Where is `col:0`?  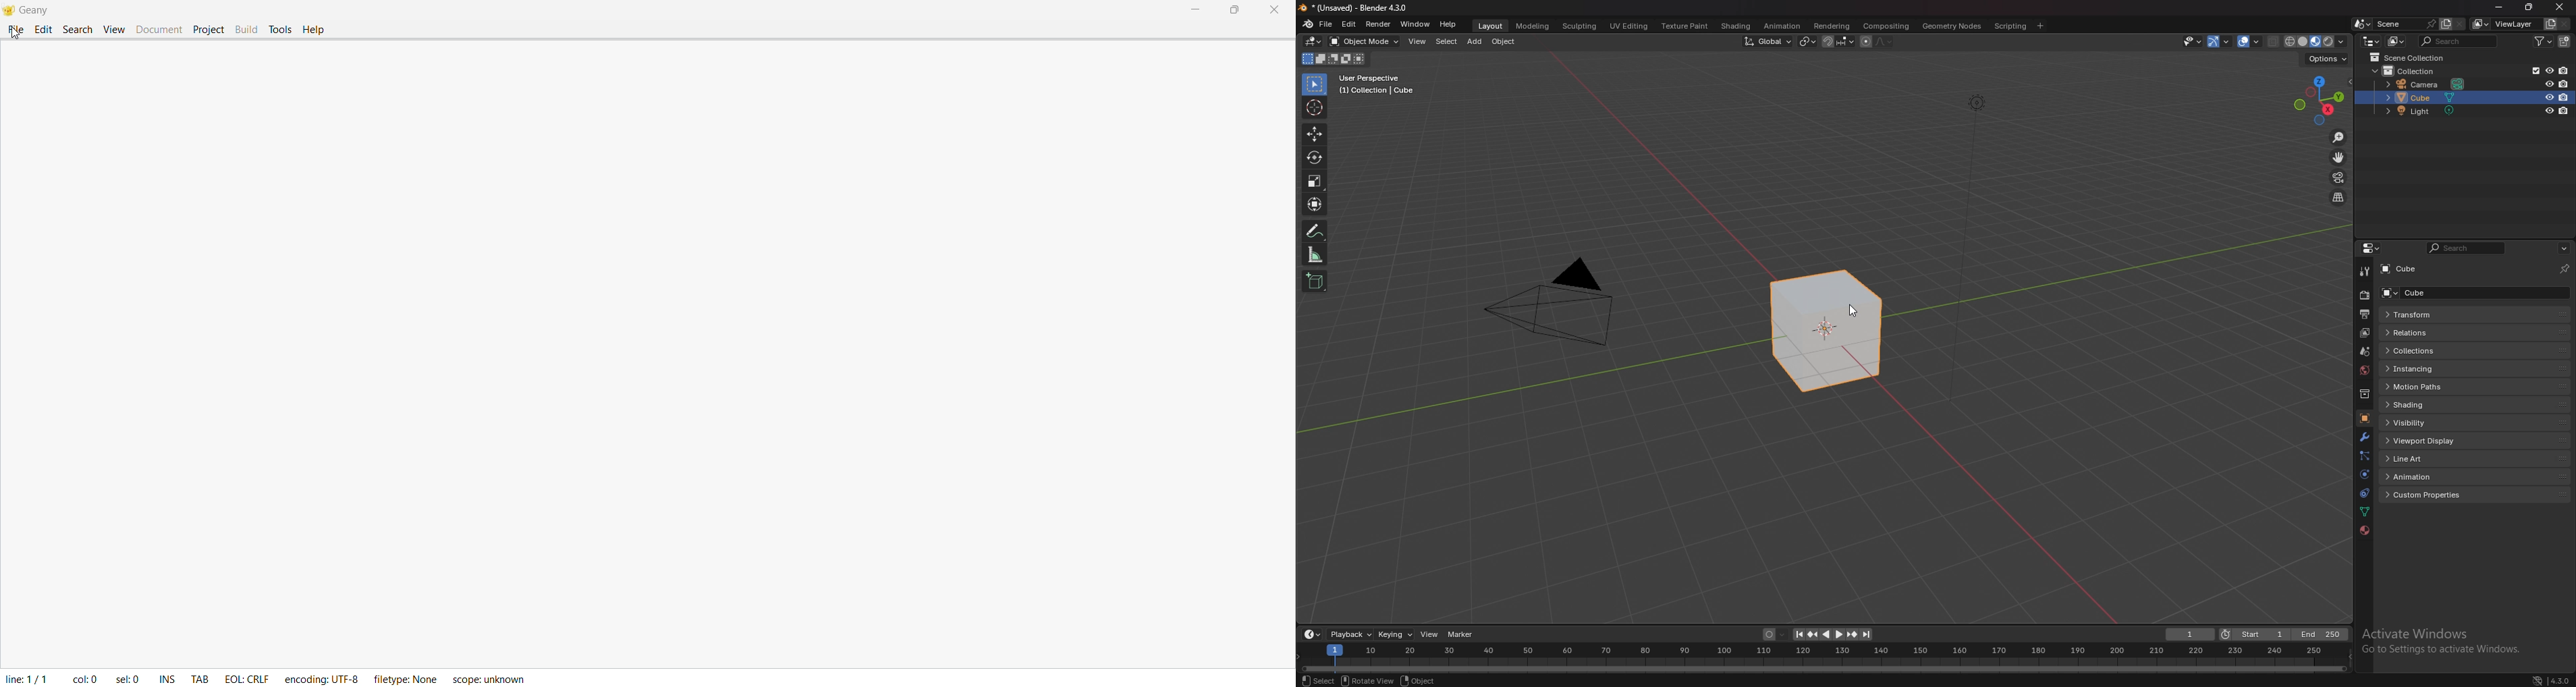
col:0 is located at coordinates (81, 680).